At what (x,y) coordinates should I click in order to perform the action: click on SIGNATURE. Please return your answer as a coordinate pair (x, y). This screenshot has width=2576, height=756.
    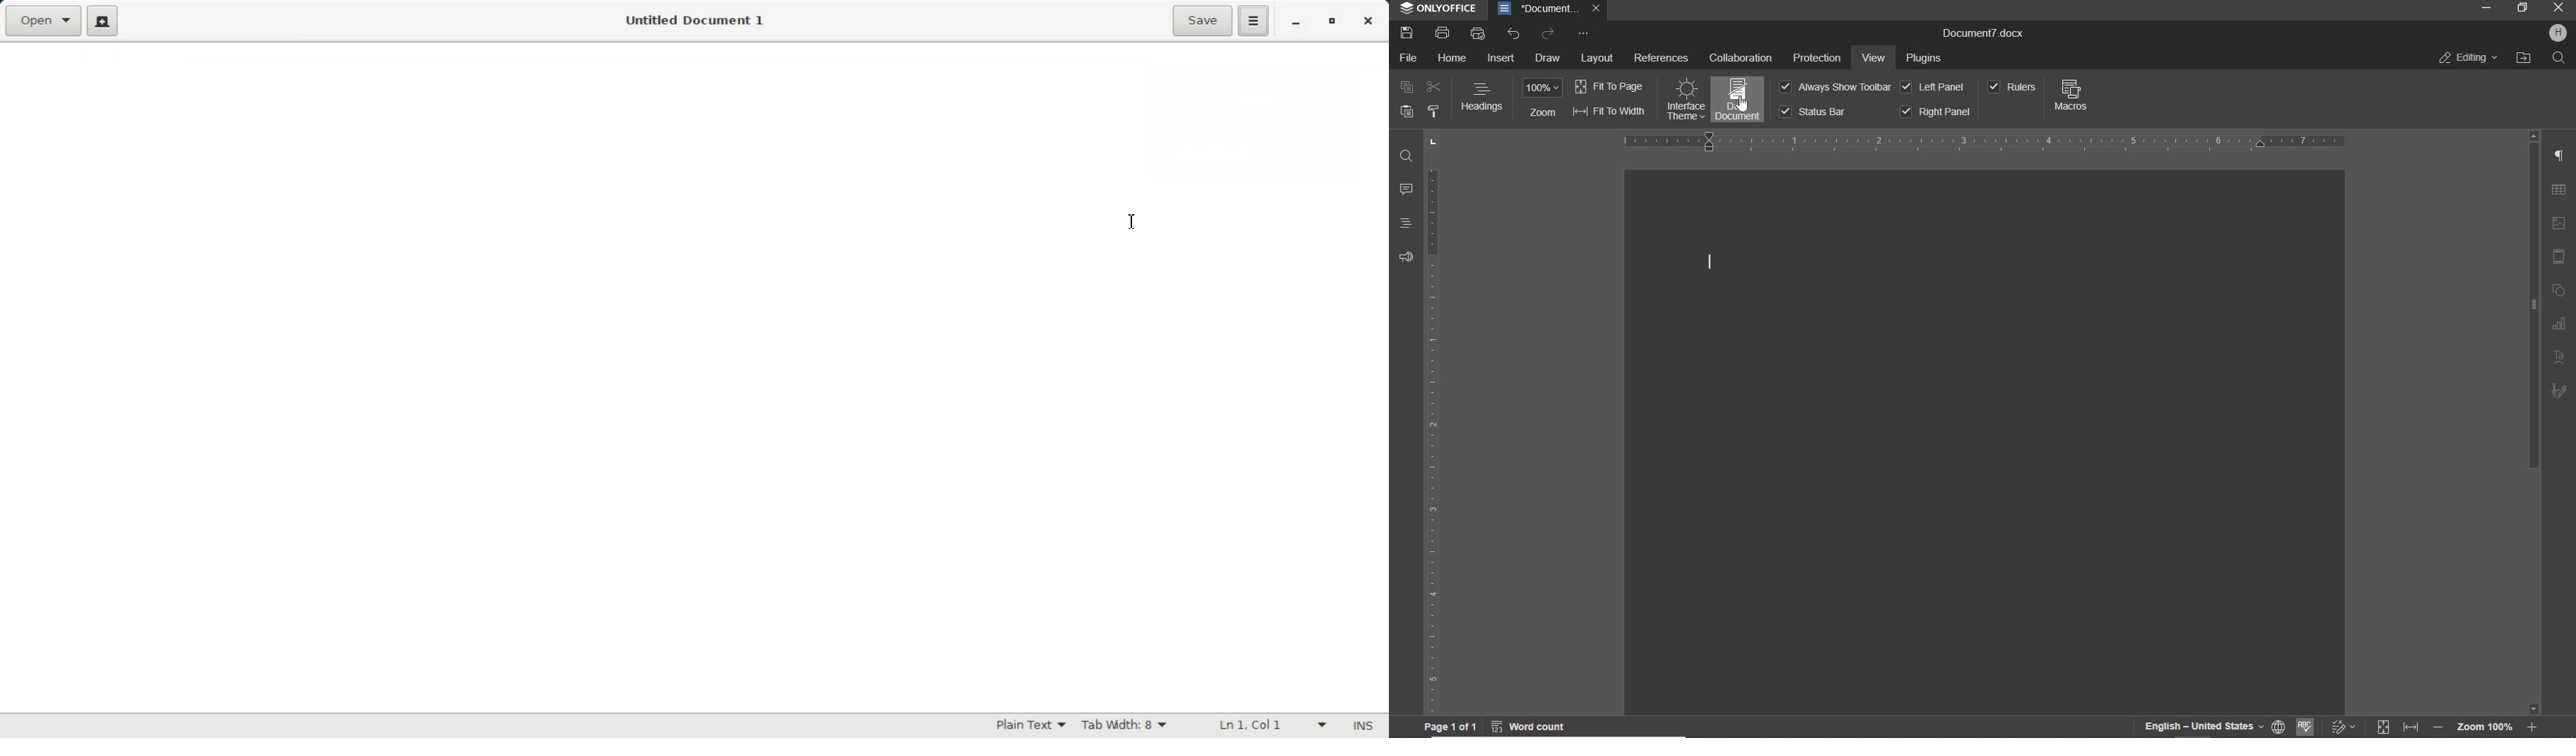
    Looking at the image, I should click on (2560, 390).